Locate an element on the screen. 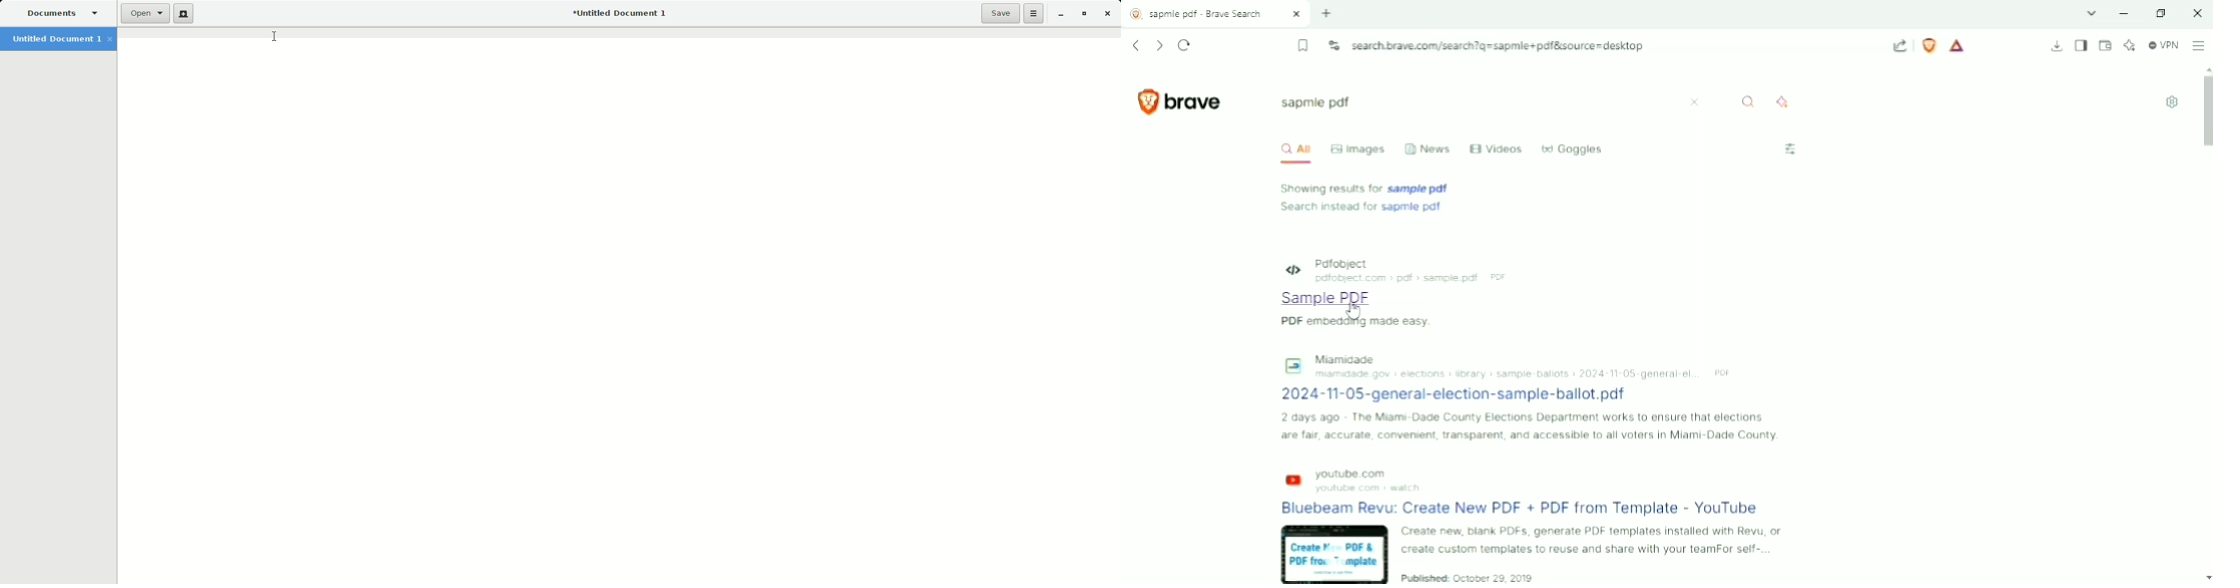 This screenshot has width=2240, height=588. Sample pdf - Brave Search is located at coordinates (1217, 14).